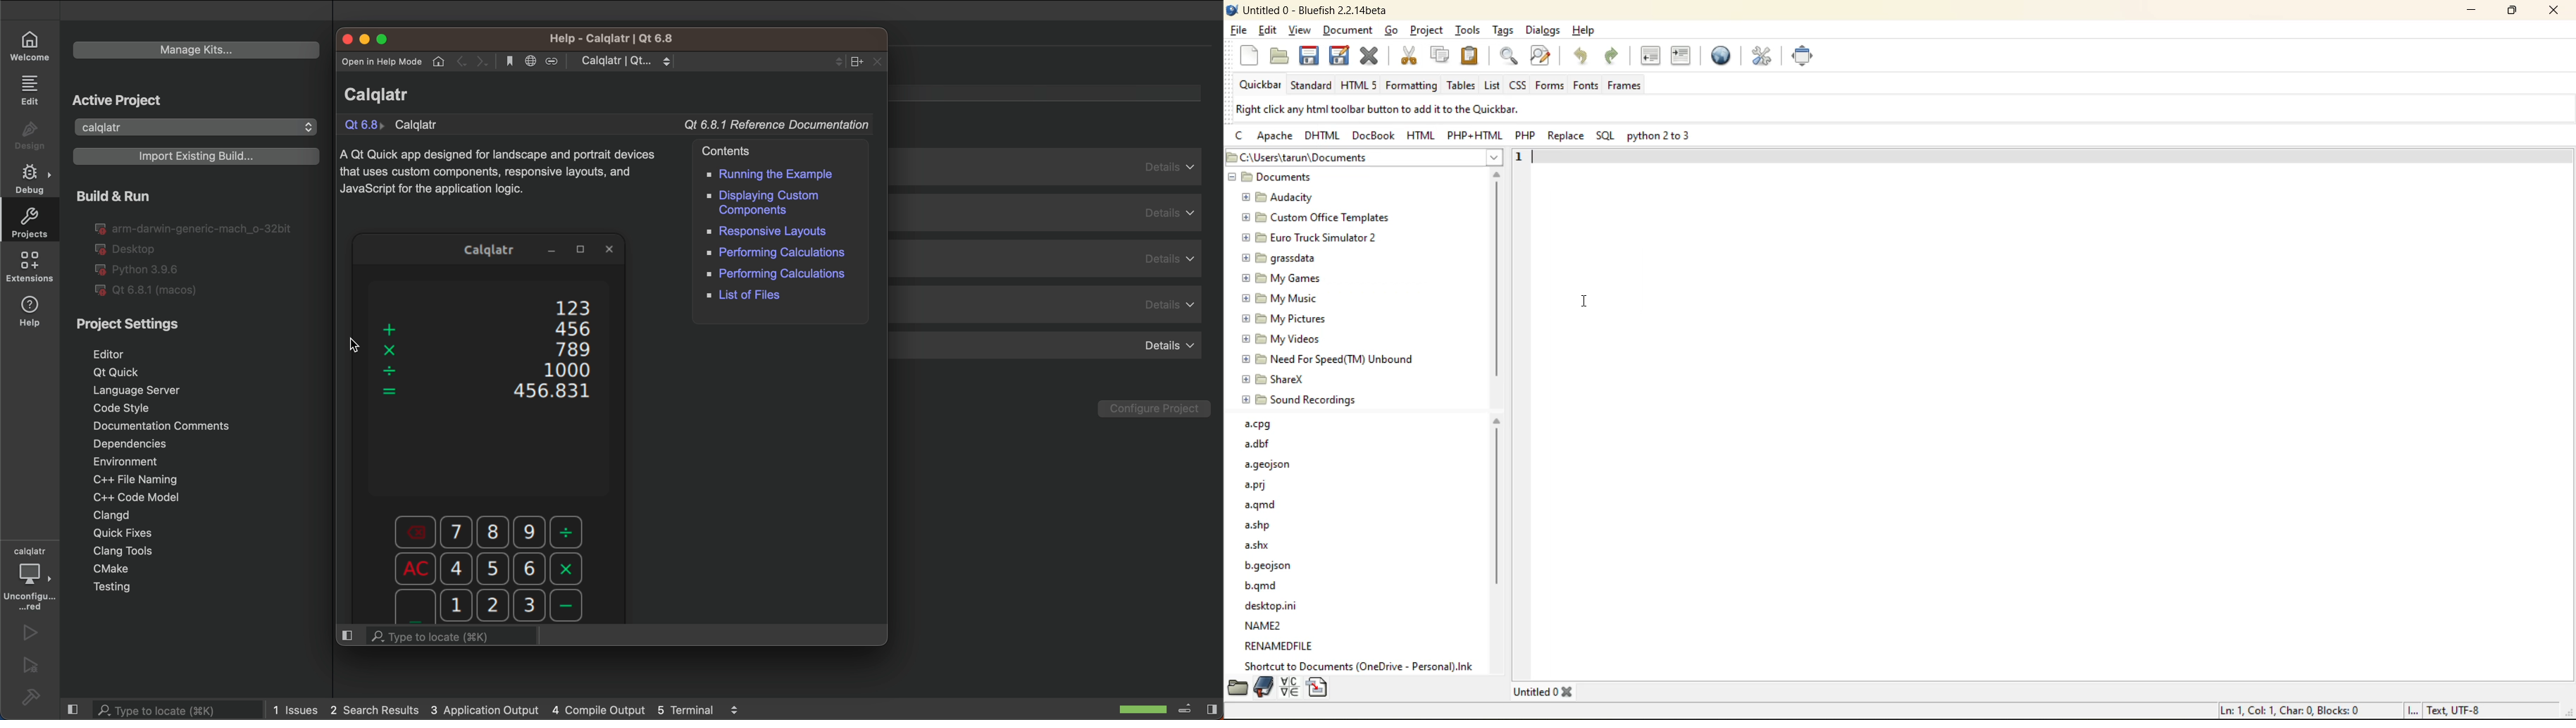  I want to click on vertical scroll bar, so click(1497, 559).